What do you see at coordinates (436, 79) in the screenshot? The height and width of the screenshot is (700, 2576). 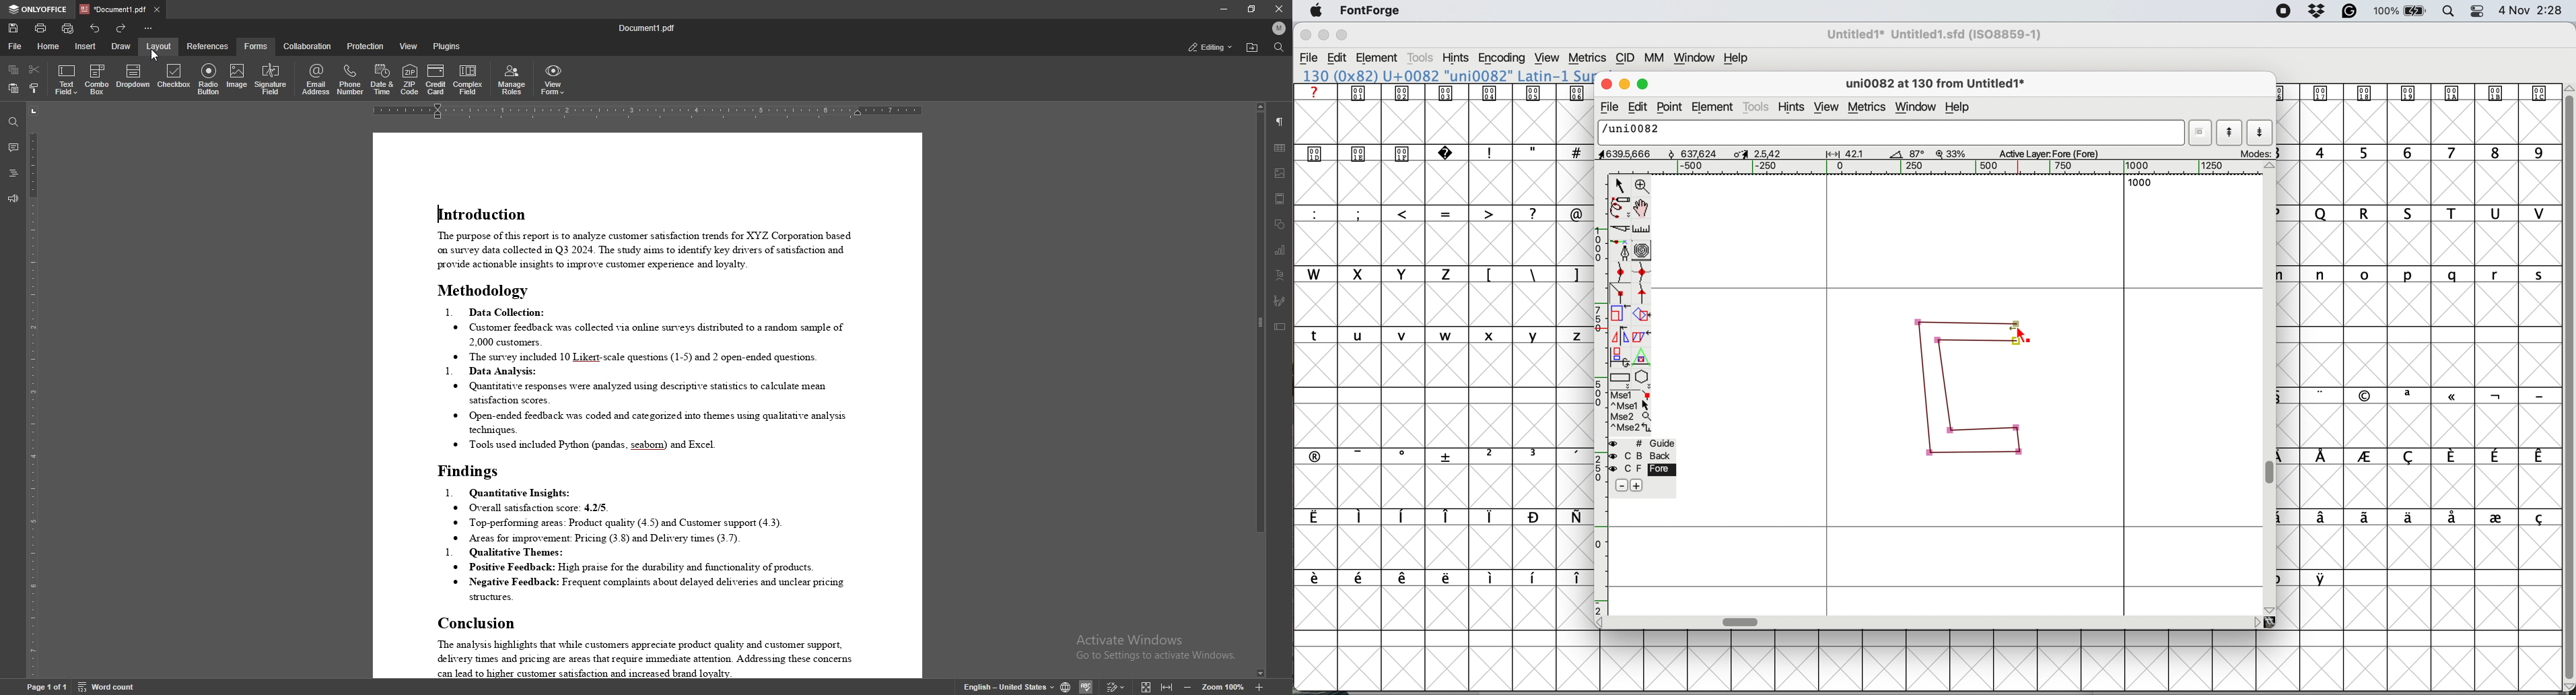 I see `credit card` at bounding box center [436, 79].